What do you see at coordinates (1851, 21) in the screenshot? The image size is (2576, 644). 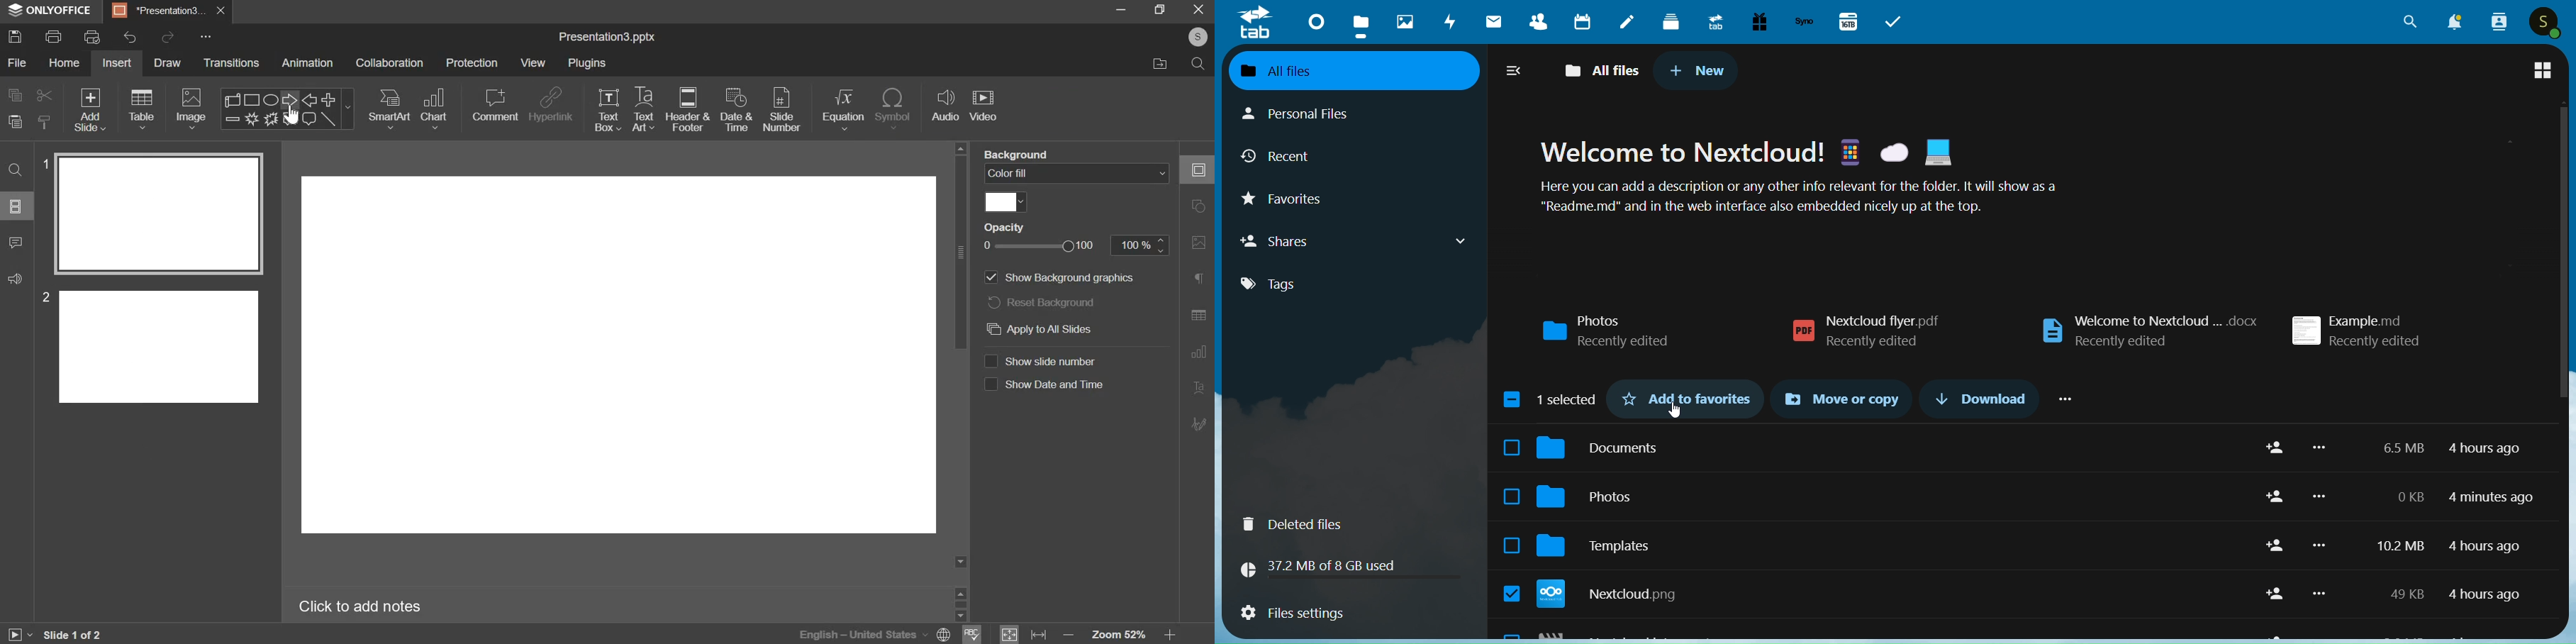 I see `16tb` at bounding box center [1851, 21].